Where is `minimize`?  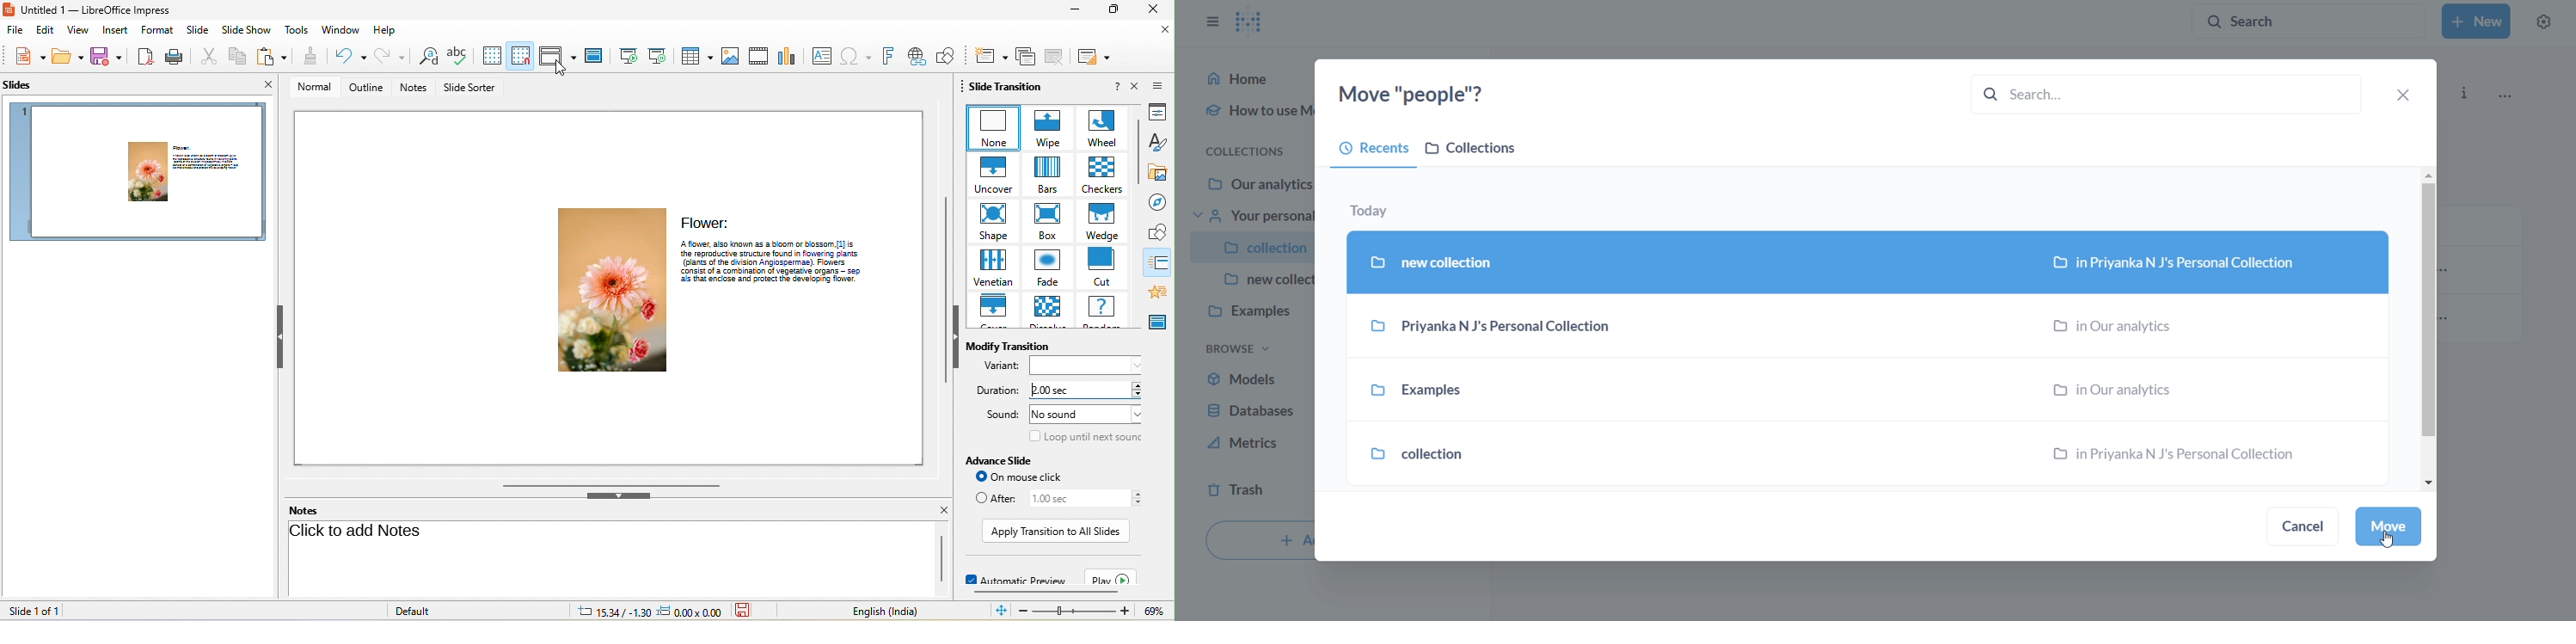 minimize is located at coordinates (1072, 10).